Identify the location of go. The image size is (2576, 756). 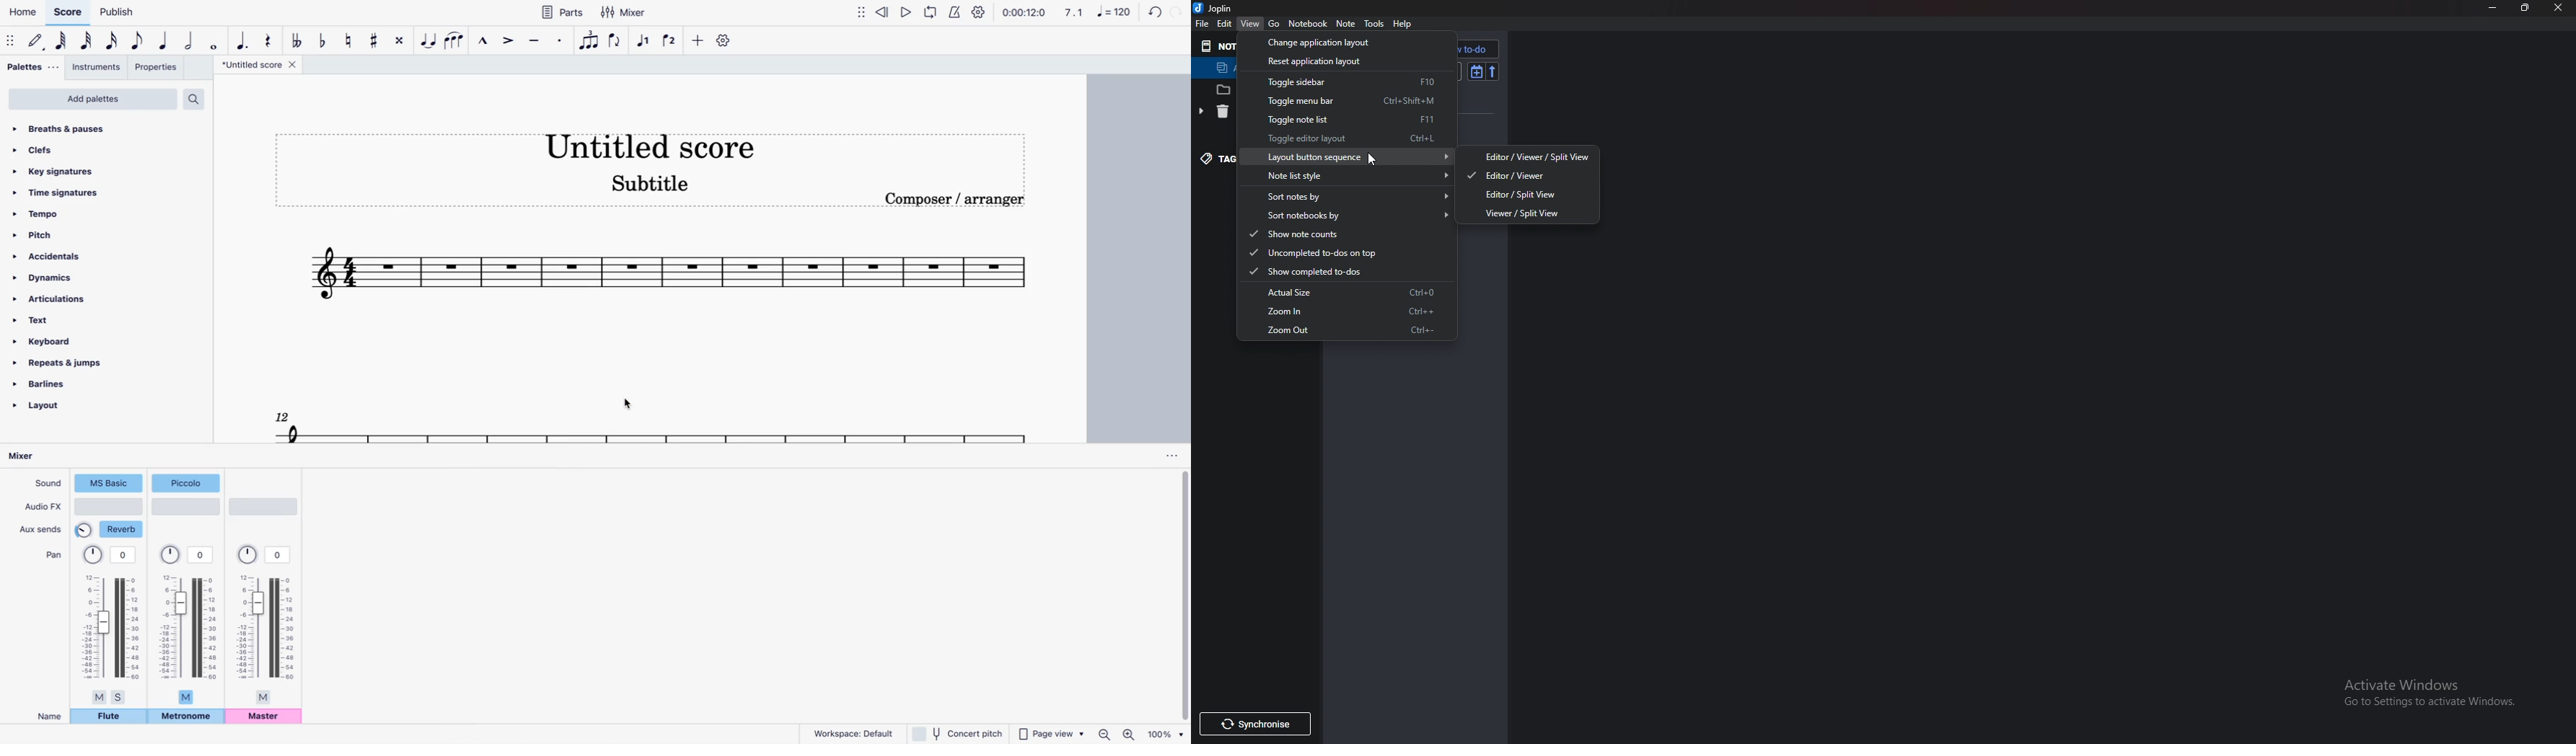
(1275, 22).